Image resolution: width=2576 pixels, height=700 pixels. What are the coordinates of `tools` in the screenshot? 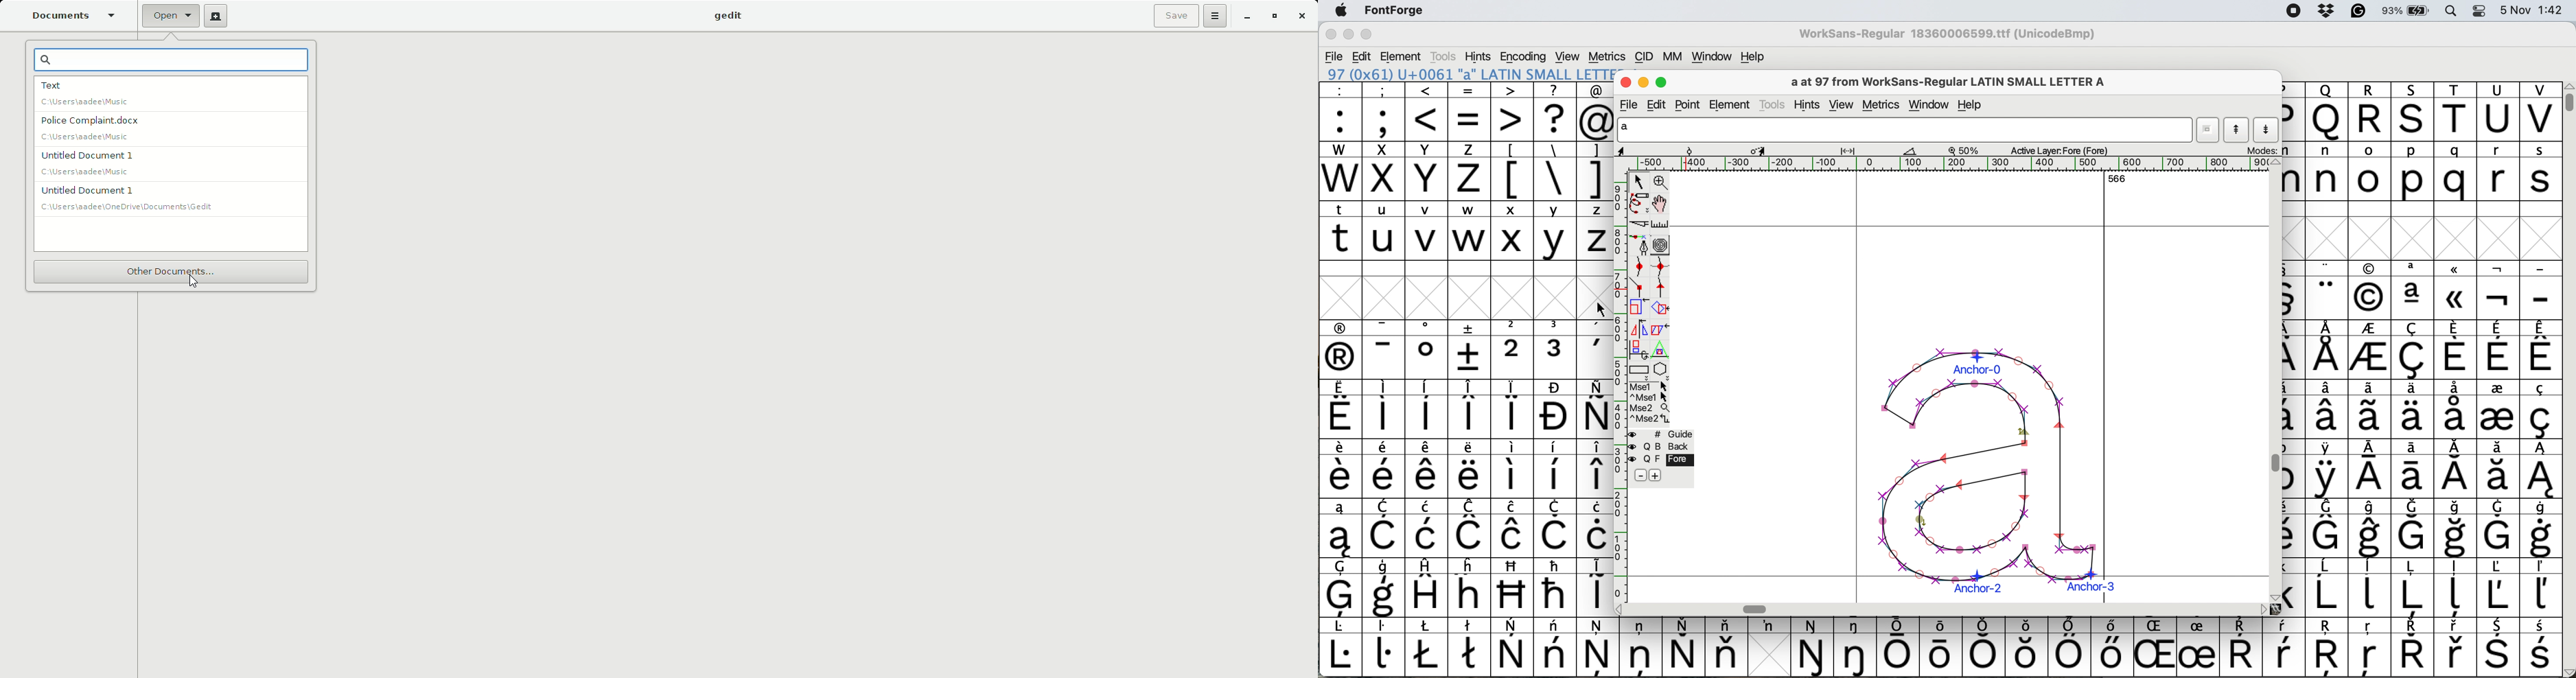 It's located at (1774, 103).